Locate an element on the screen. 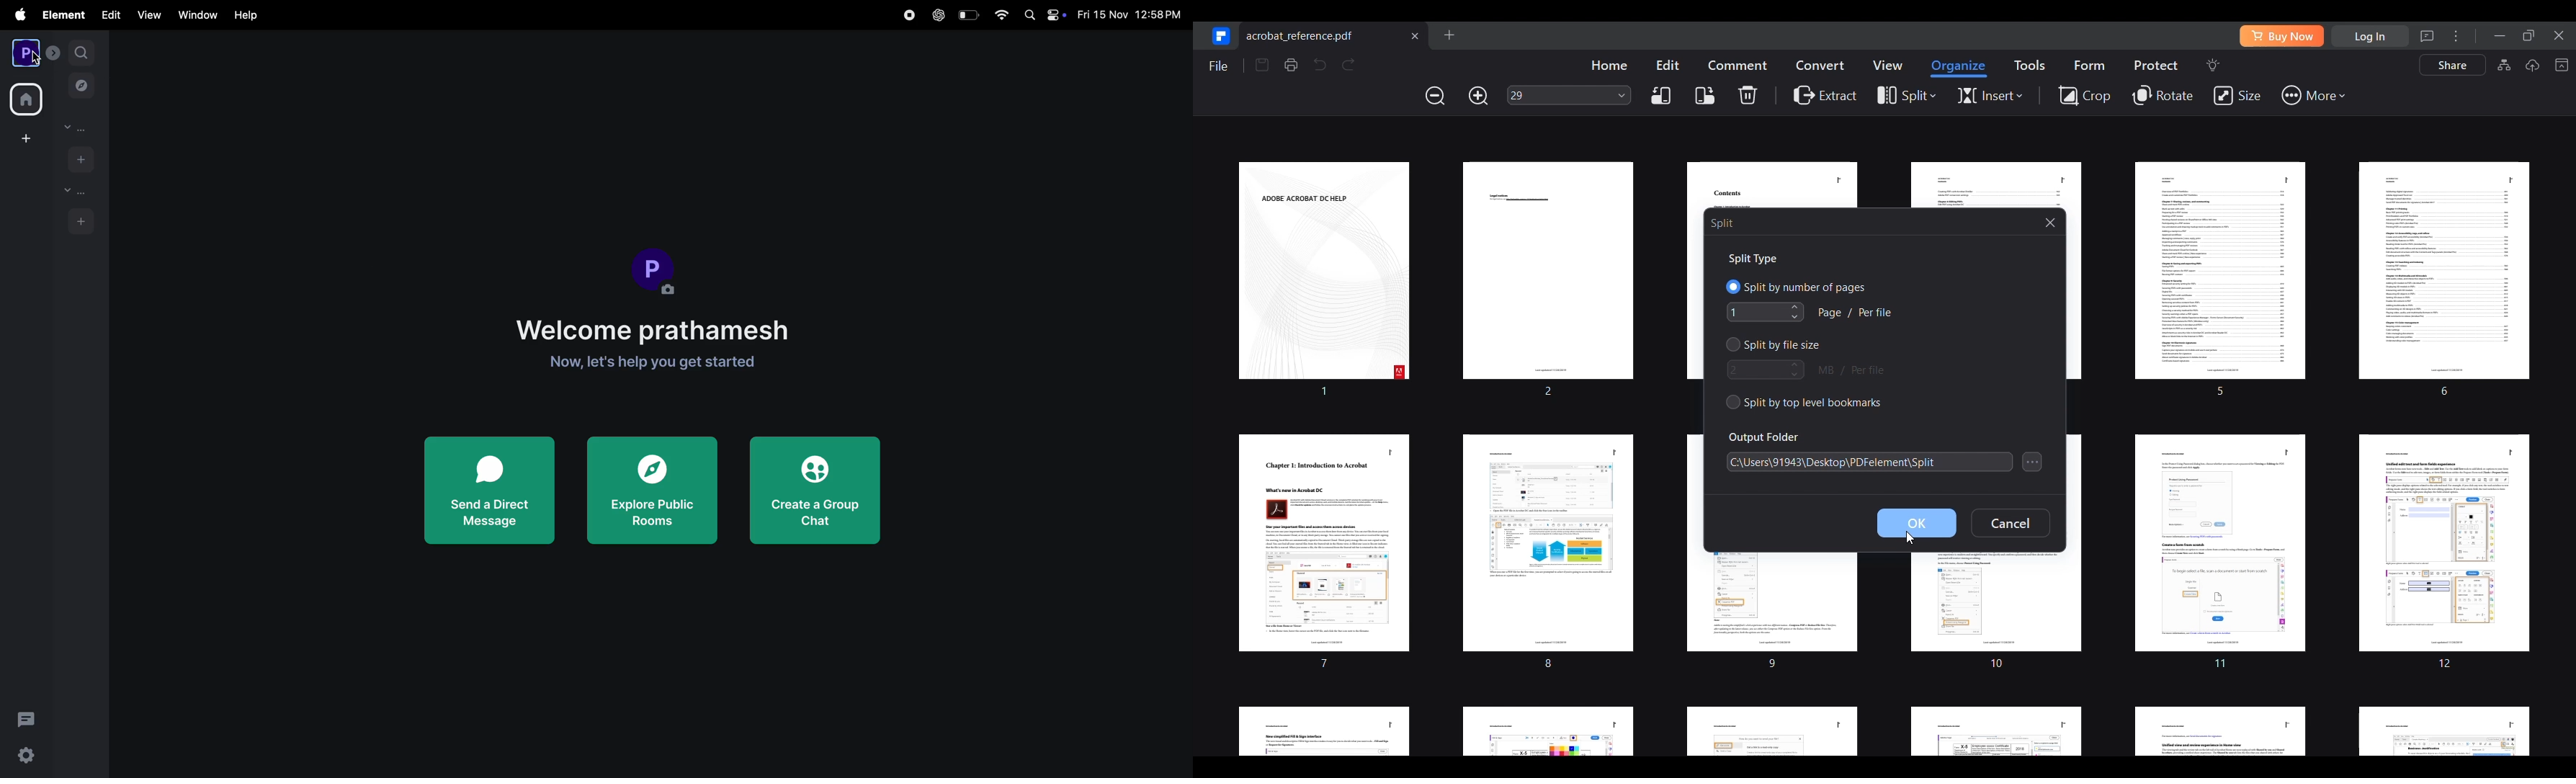 Image resolution: width=2576 pixels, height=784 pixels. rooms is located at coordinates (73, 191).